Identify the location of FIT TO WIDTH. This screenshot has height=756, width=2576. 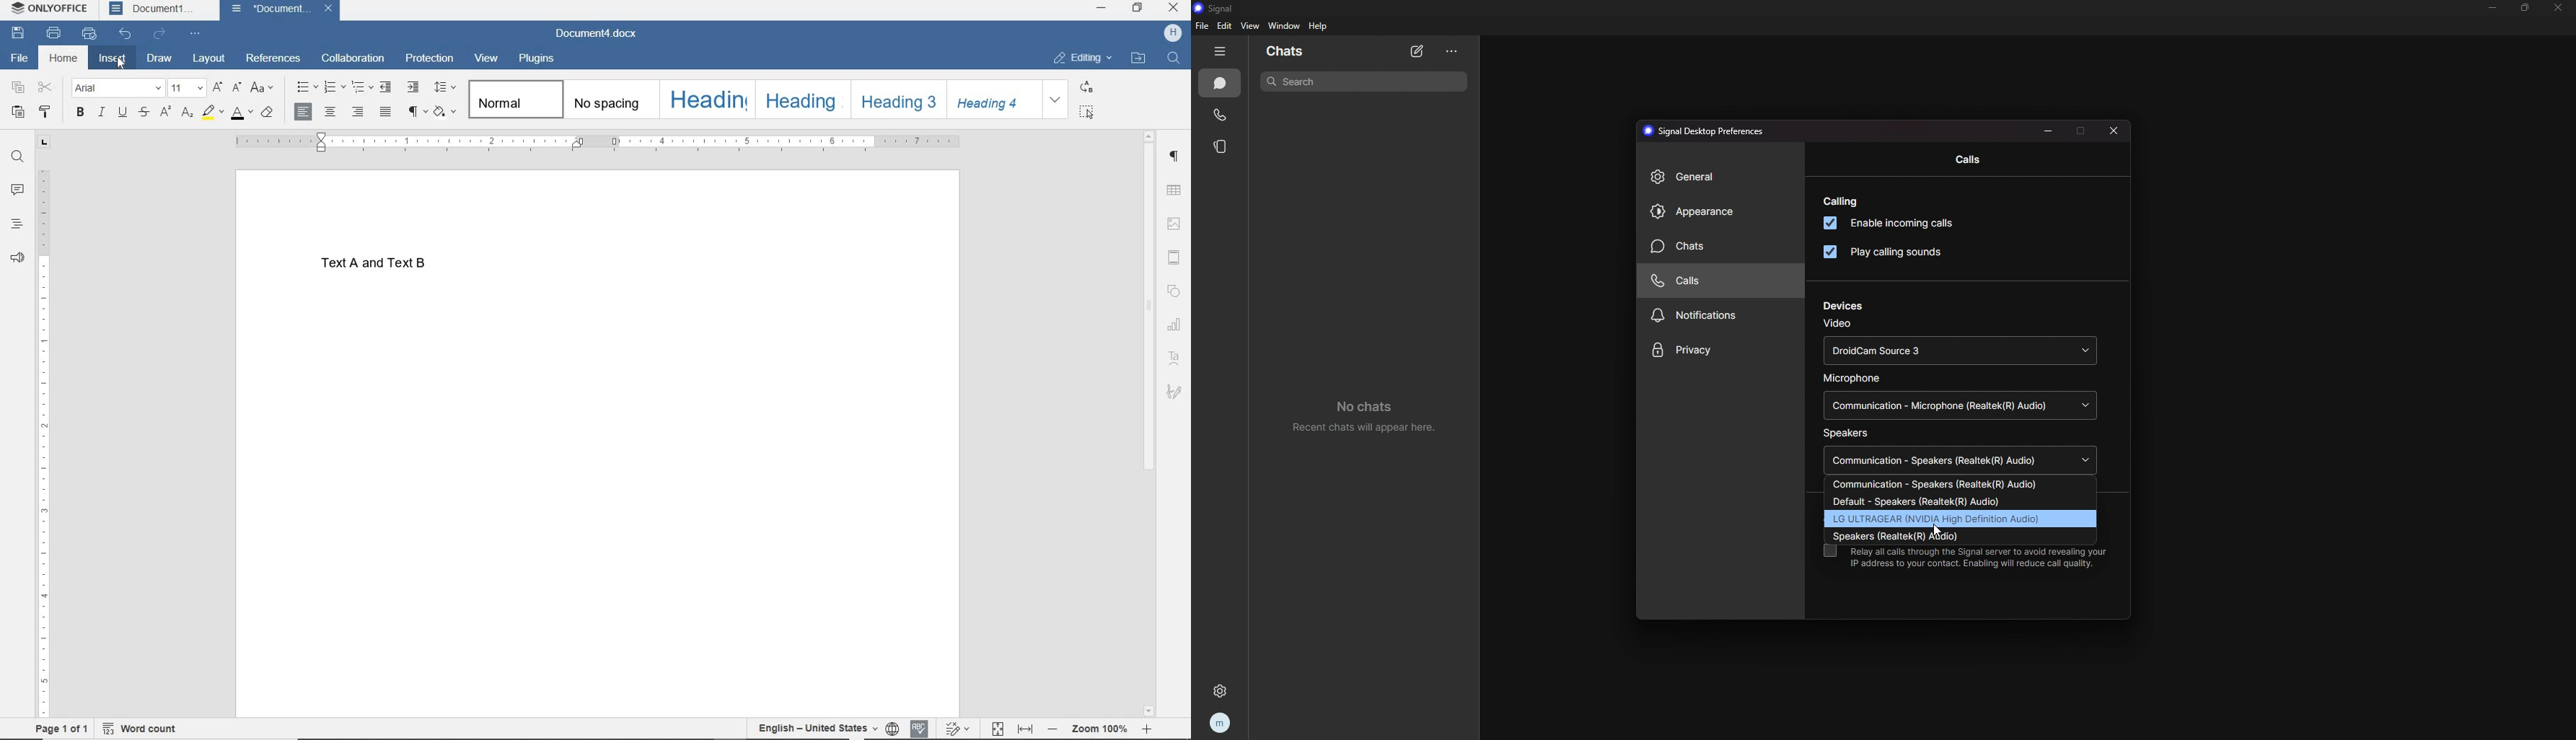
(1027, 727).